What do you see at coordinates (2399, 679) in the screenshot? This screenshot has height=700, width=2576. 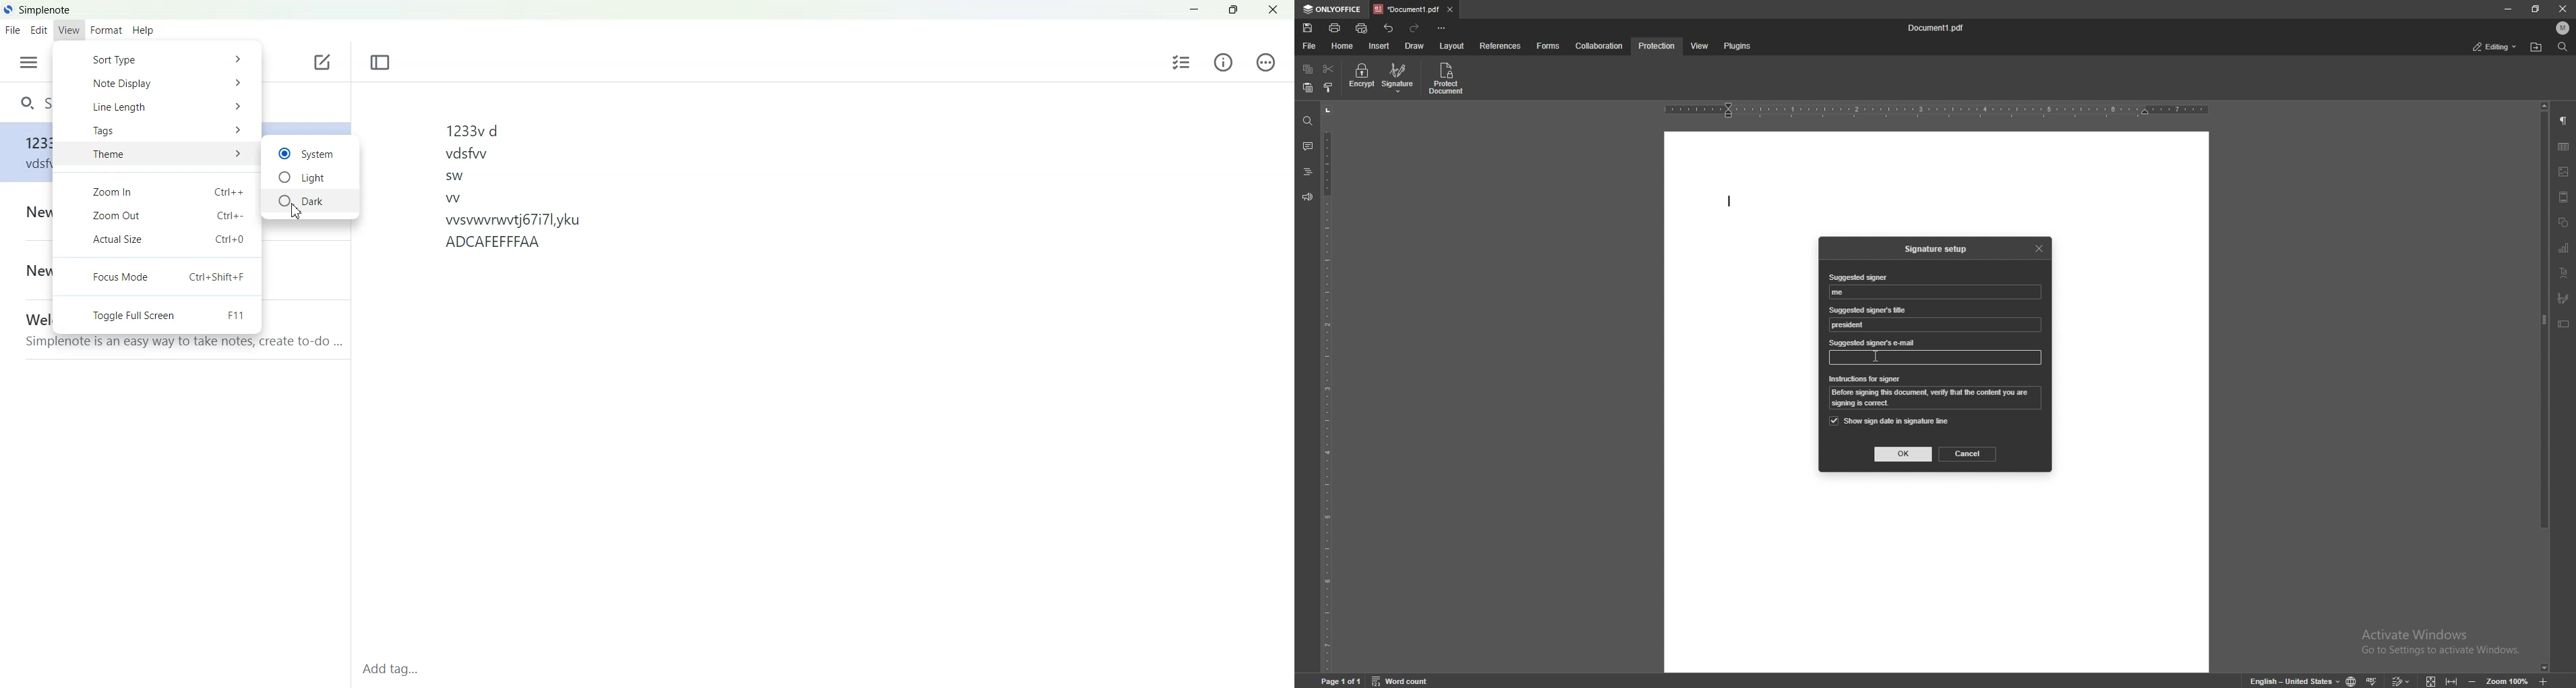 I see `track changes` at bounding box center [2399, 679].